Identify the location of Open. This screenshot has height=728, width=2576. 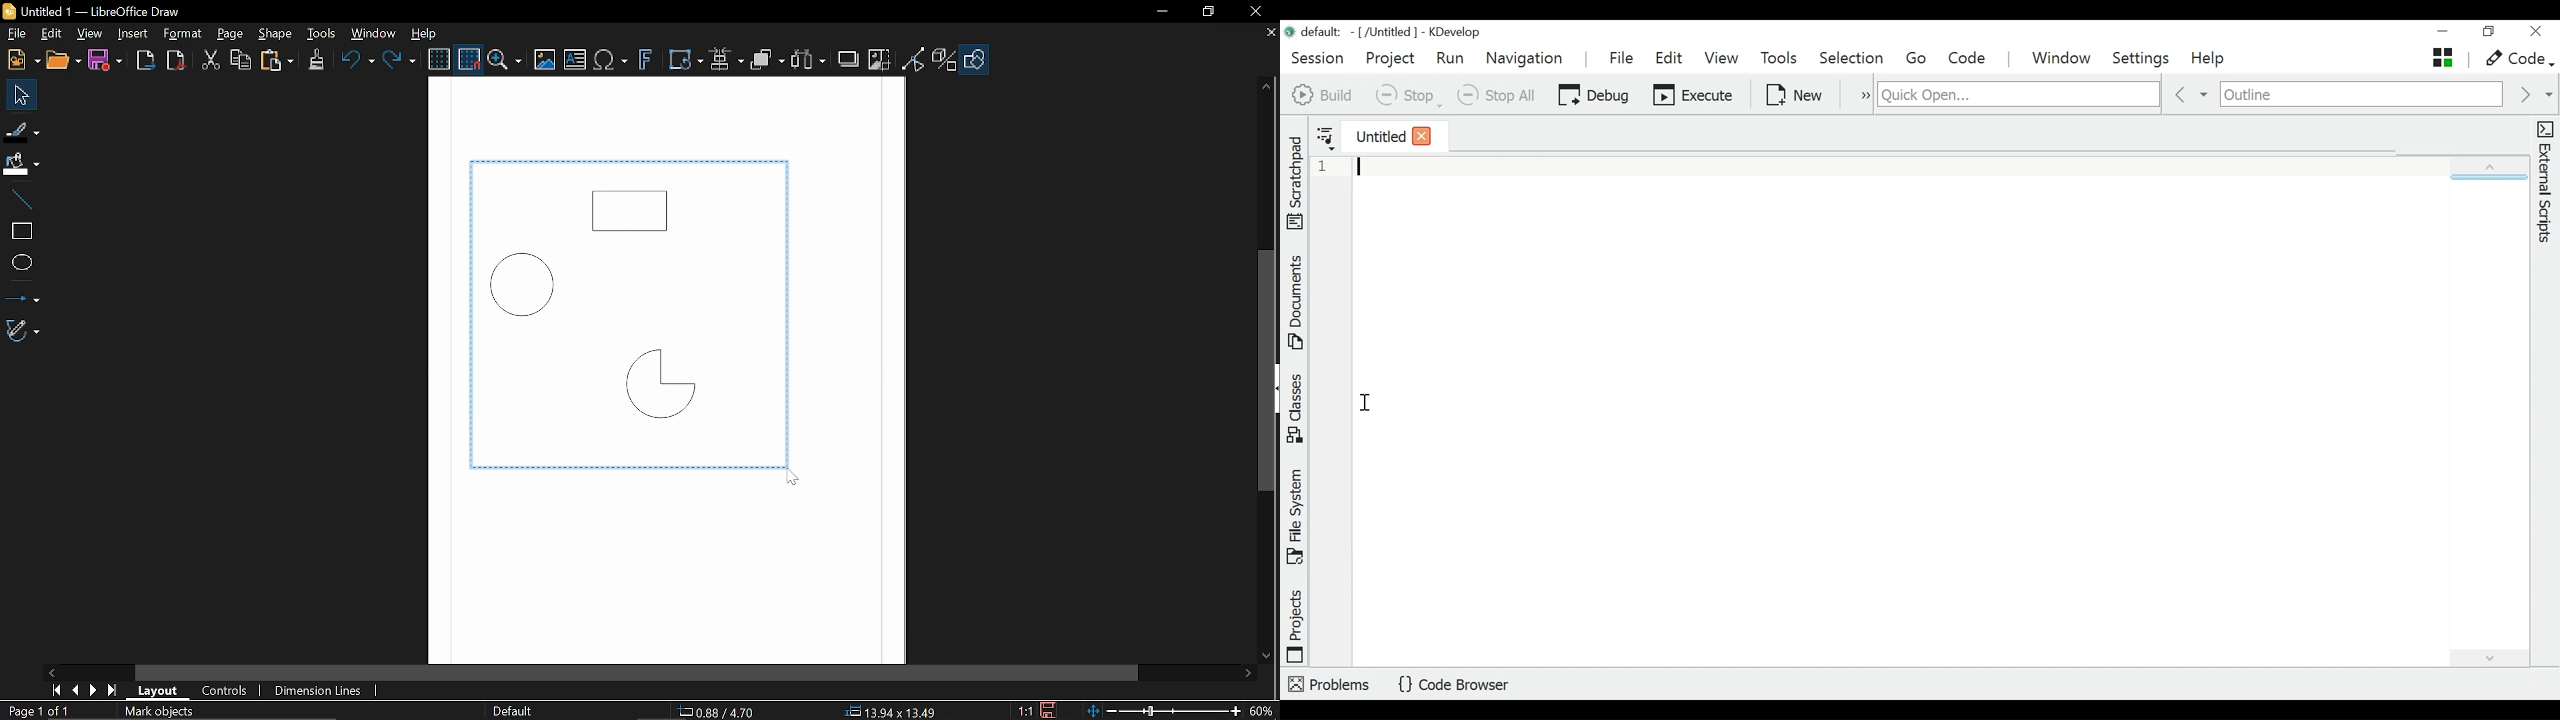
(63, 60).